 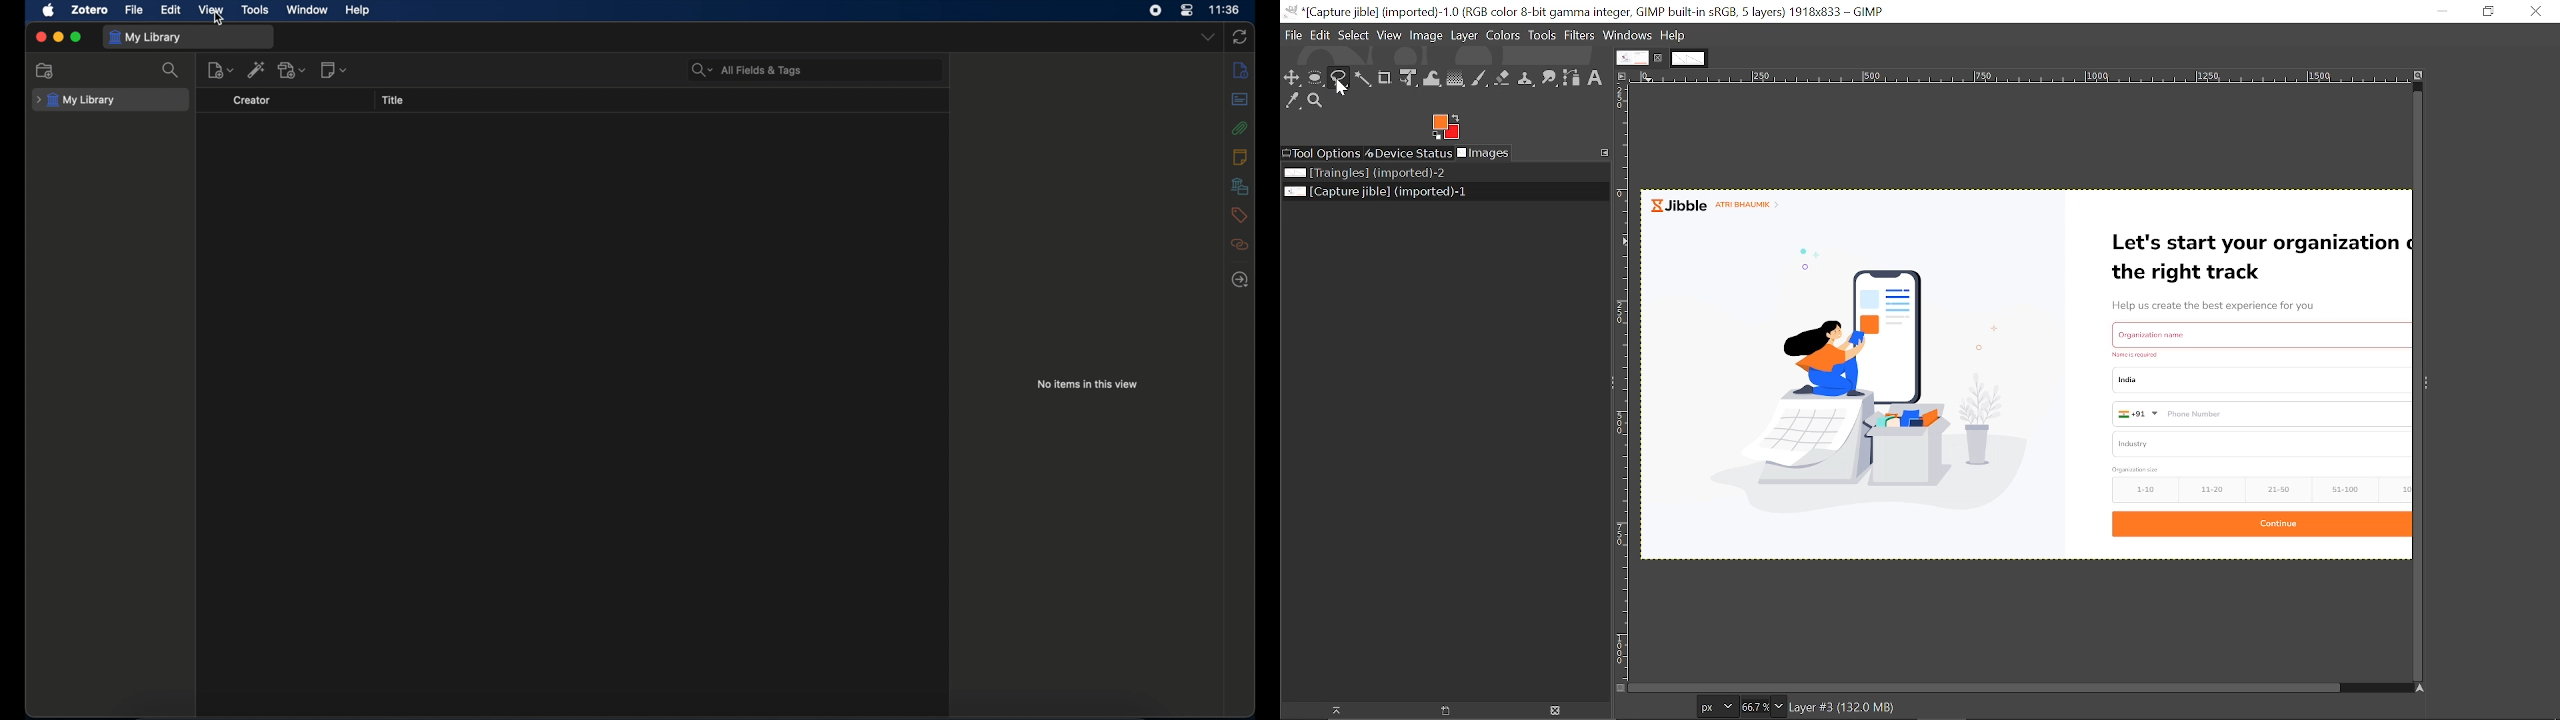 What do you see at coordinates (1239, 215) in the screenshot?
I see `tags` at bounding box center [1239, 215].